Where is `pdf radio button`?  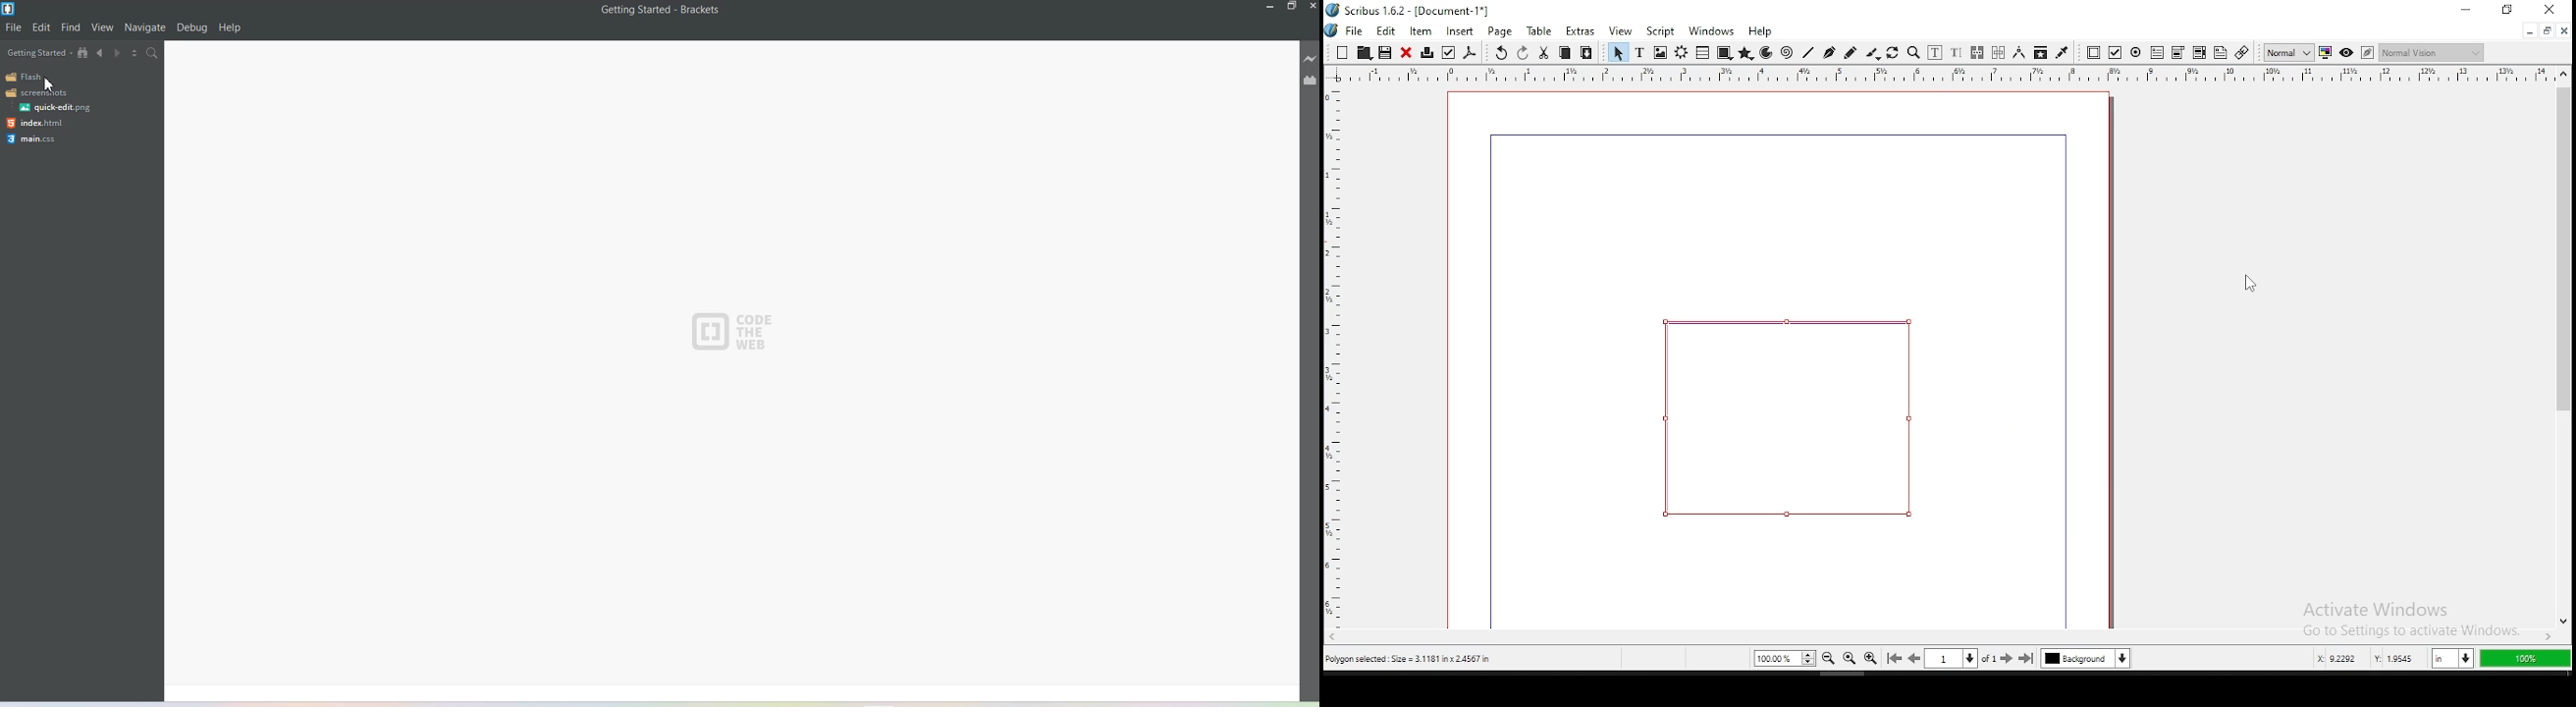
pdf radio button is located at coordinates (2136, 52).